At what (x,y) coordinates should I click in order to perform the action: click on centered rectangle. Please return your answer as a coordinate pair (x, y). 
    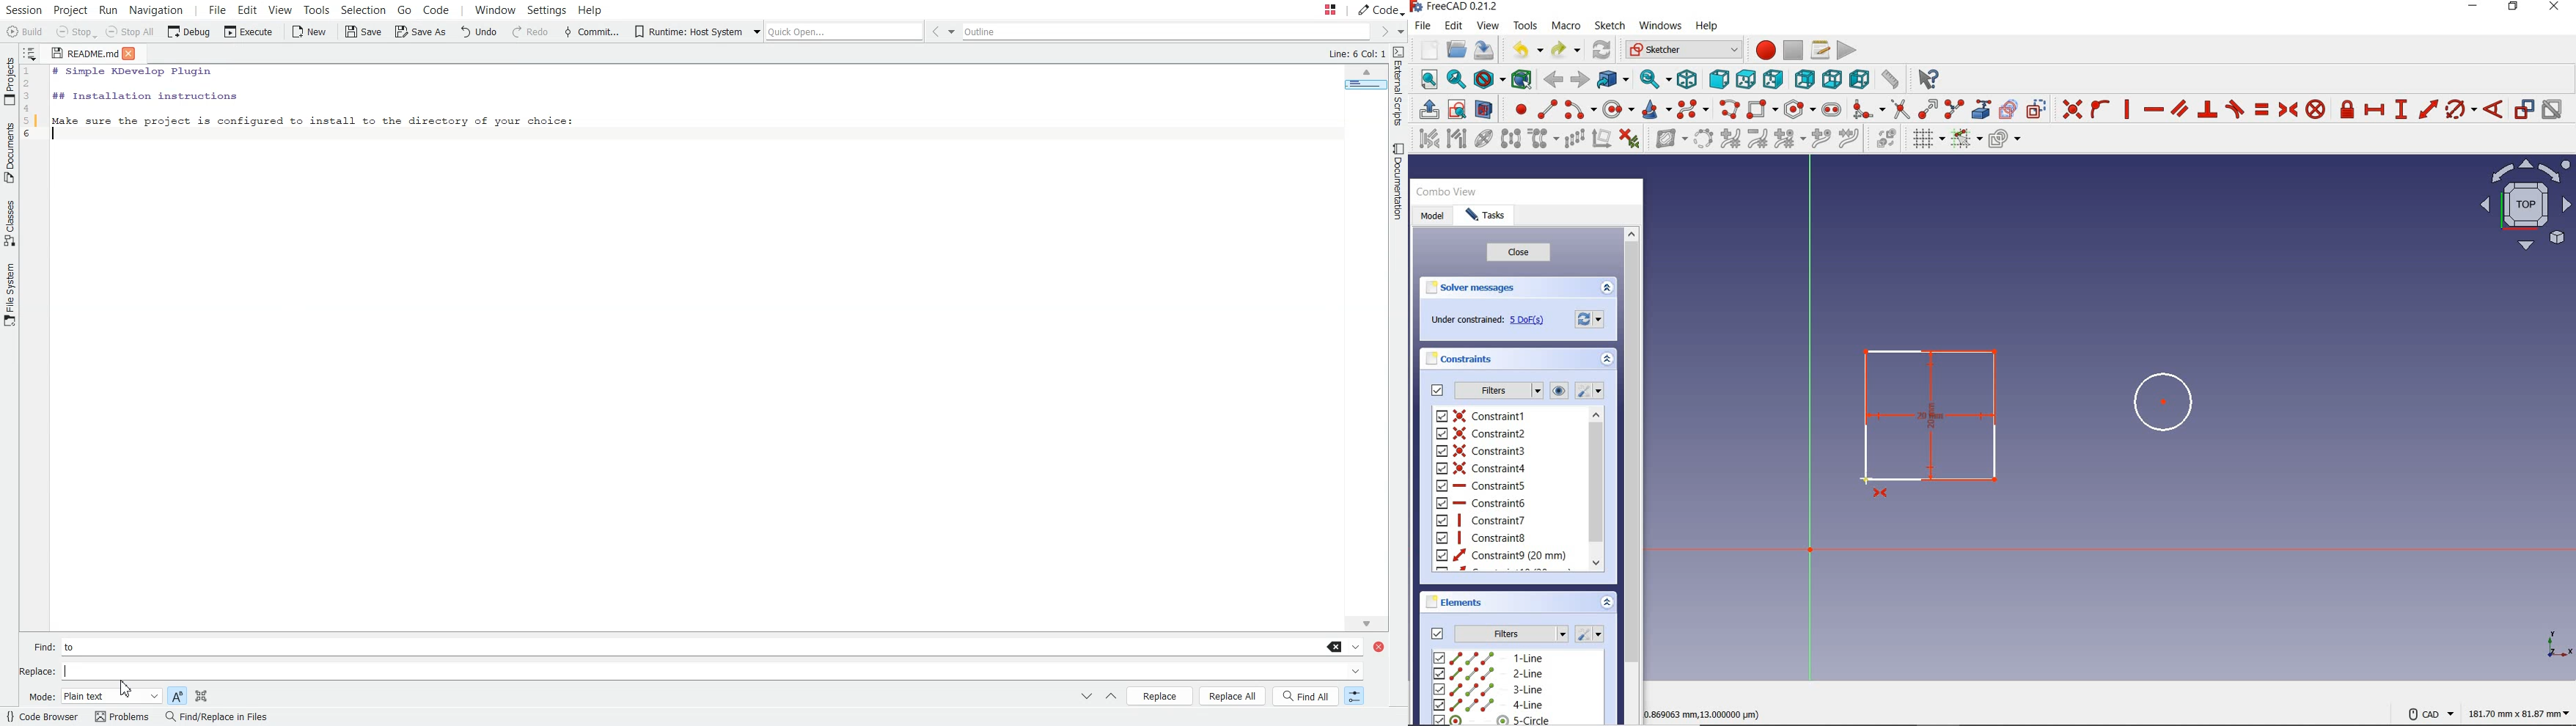
    Looking at the image, I should click on (1763, 109).